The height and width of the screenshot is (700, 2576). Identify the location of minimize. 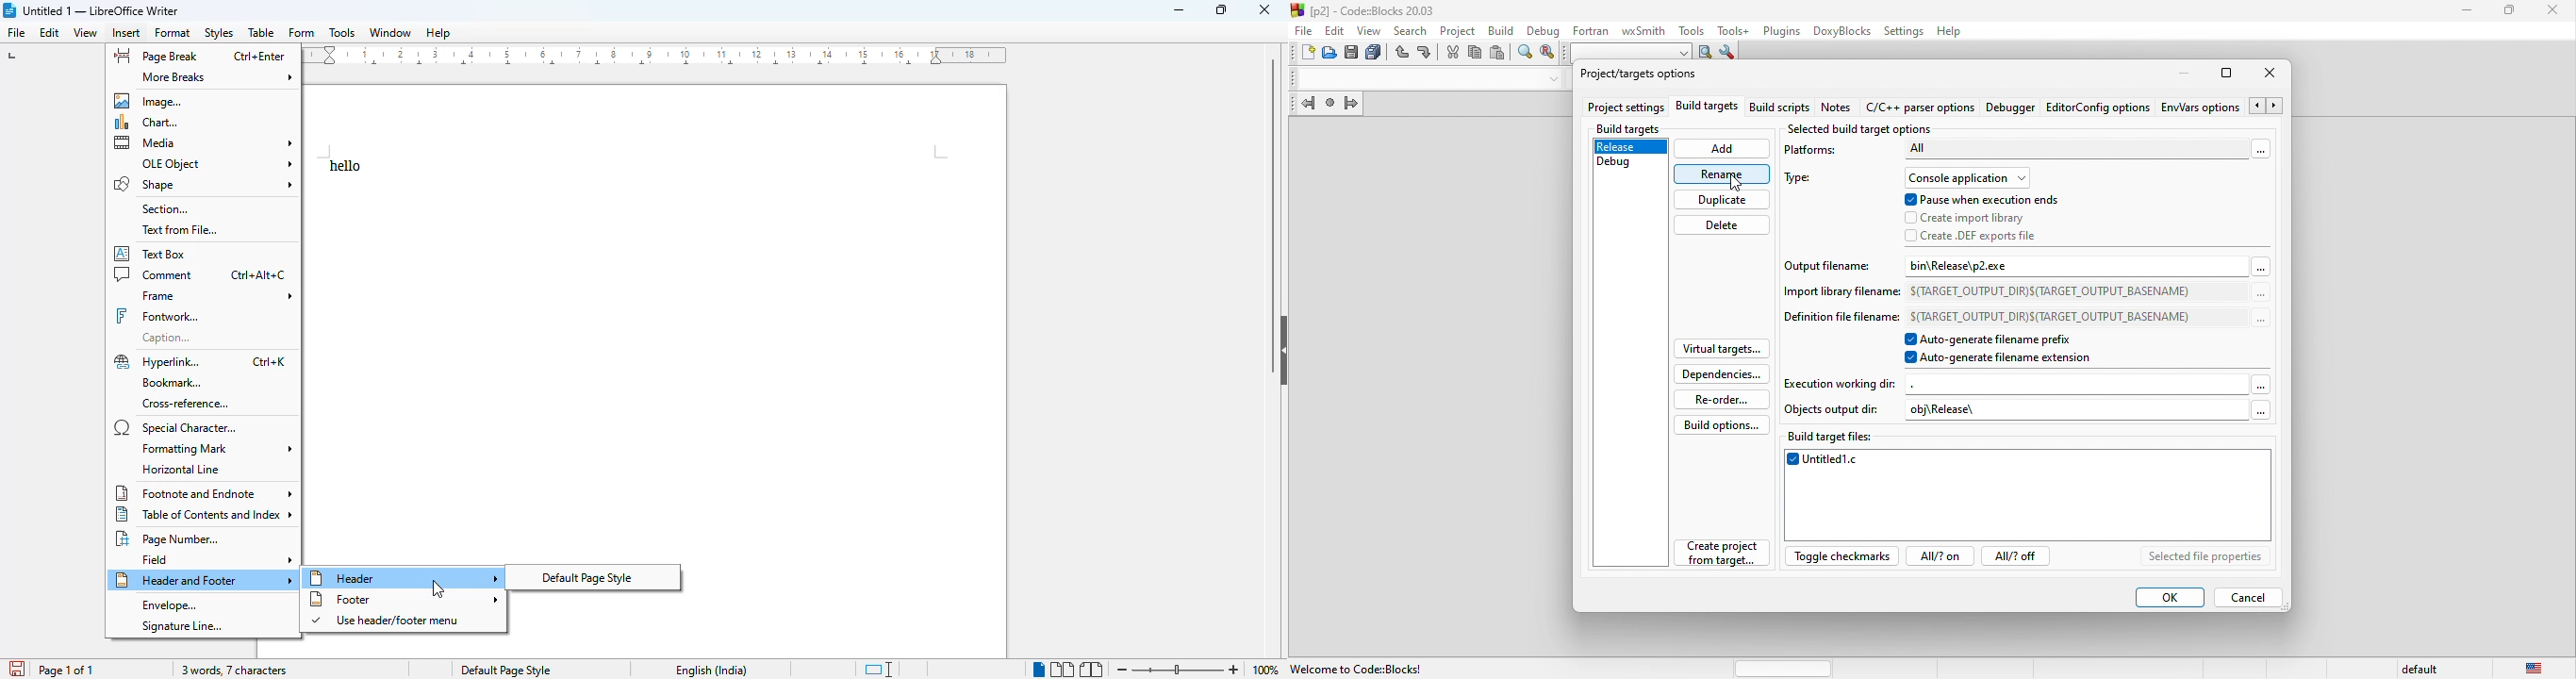
(2468, 11).